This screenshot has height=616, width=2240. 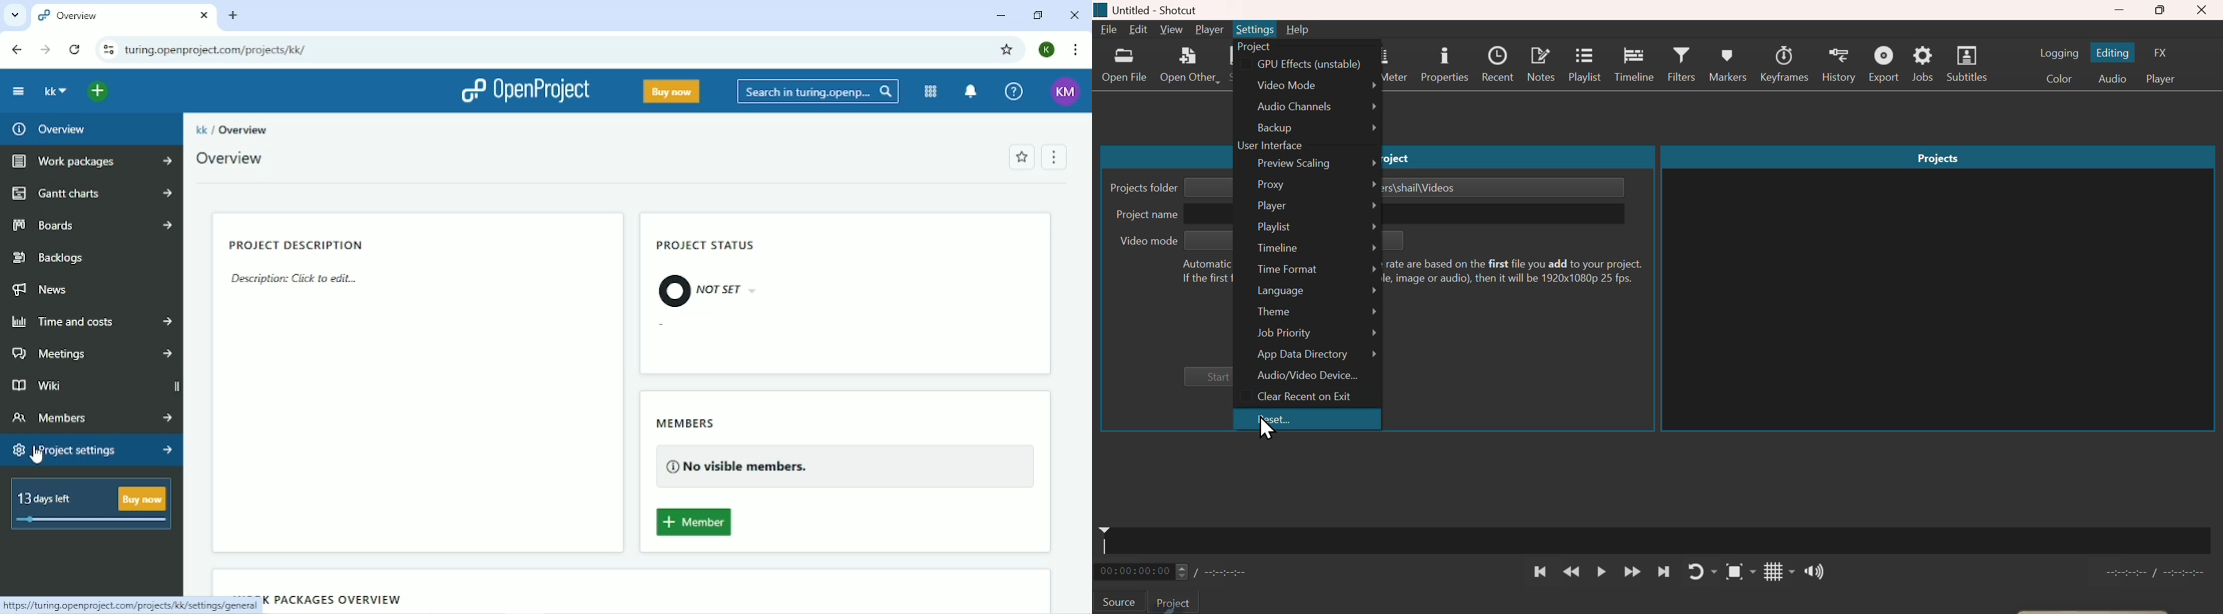 I want to click on Modules, so click(x=932, y=92).